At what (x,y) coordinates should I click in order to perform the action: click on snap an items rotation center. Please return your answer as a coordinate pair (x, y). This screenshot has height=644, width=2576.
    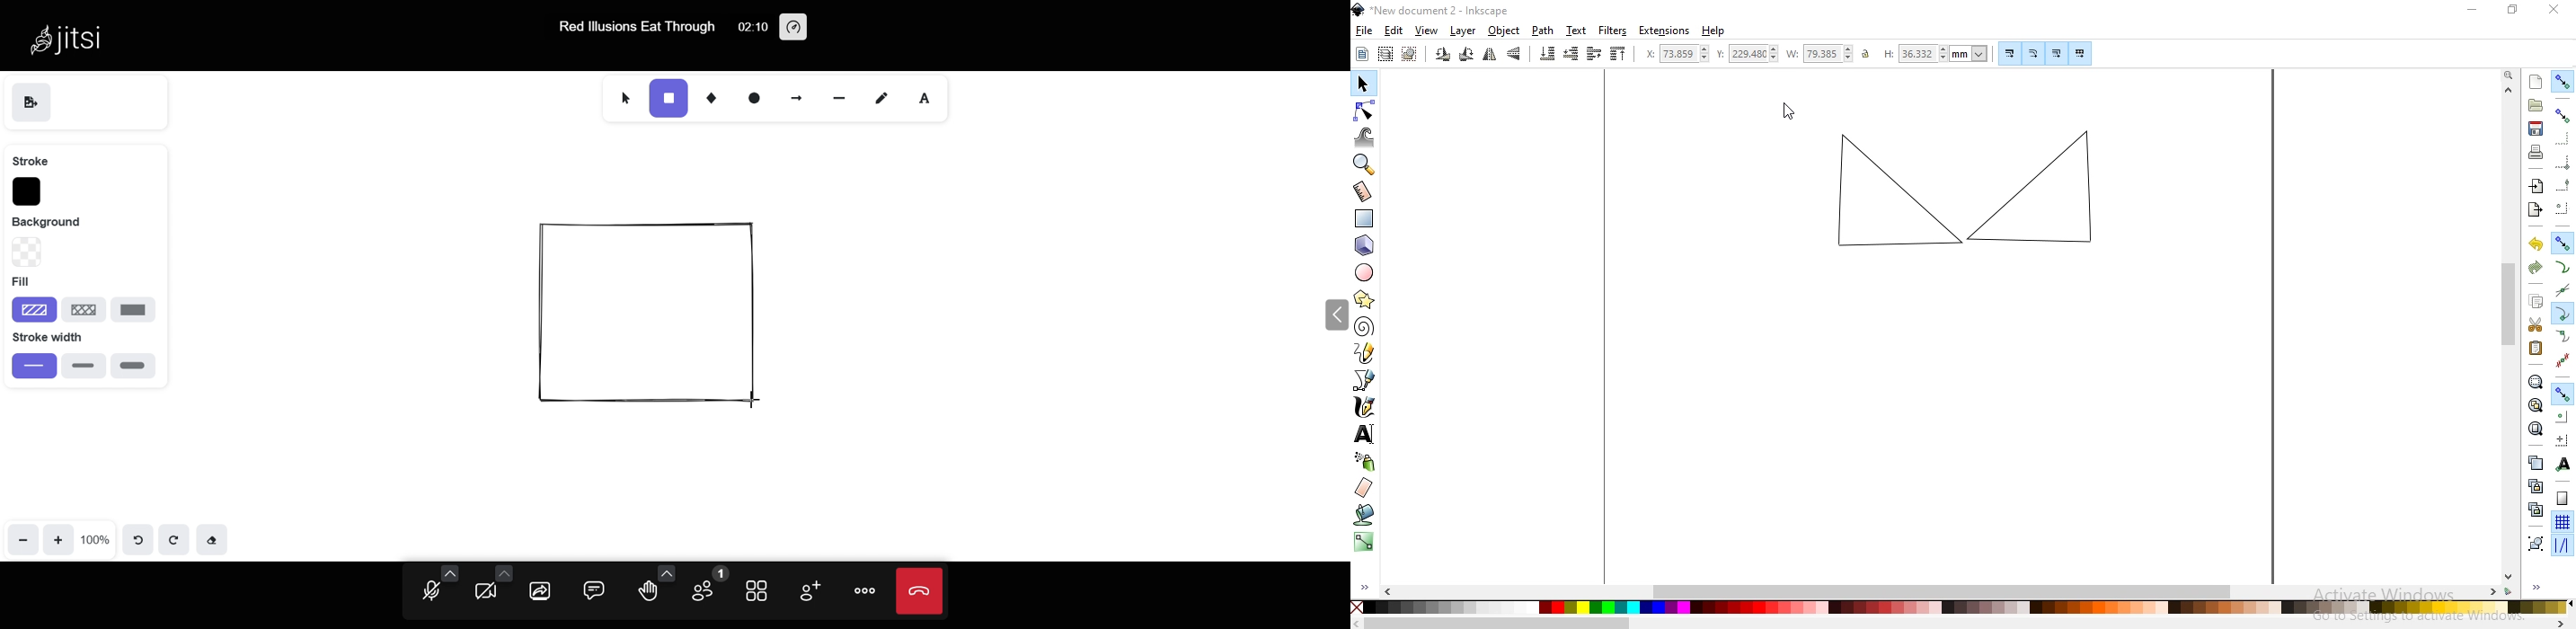
    Looking at the image, I should click on (2562, 439).